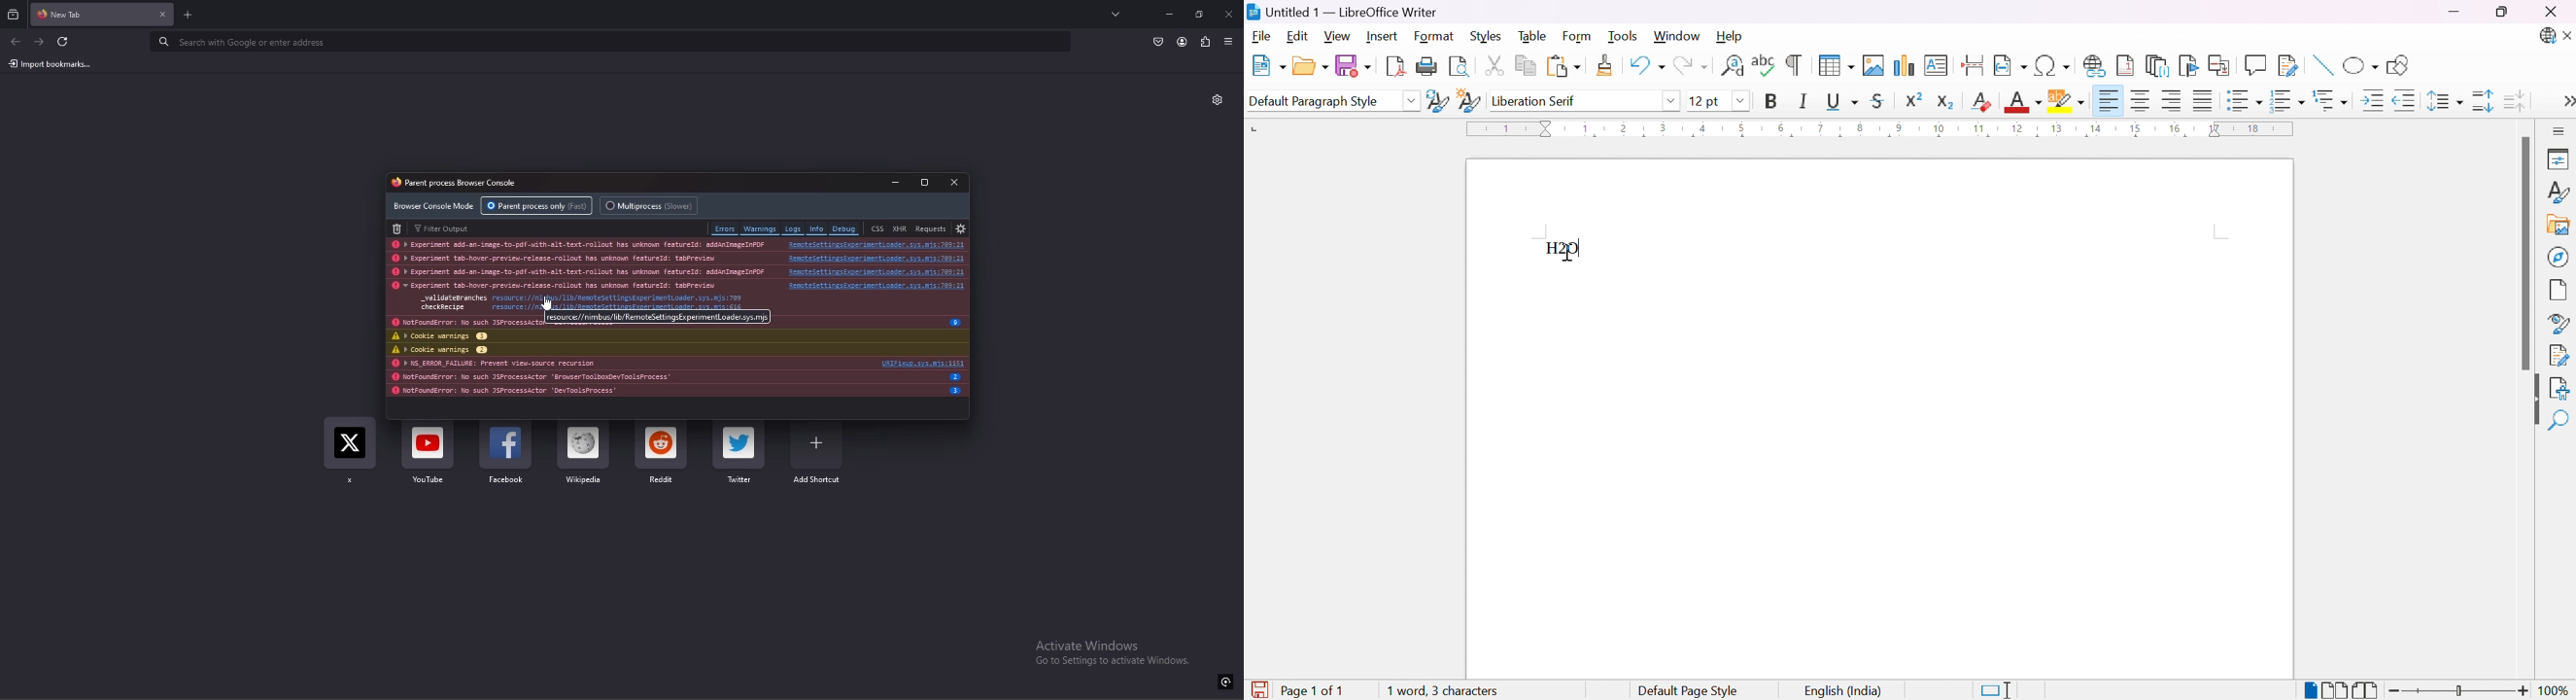  What do you see at coordinates (1945, 102) in the screenshot?
I see `Subscript` at bounding box center [1945, 102].